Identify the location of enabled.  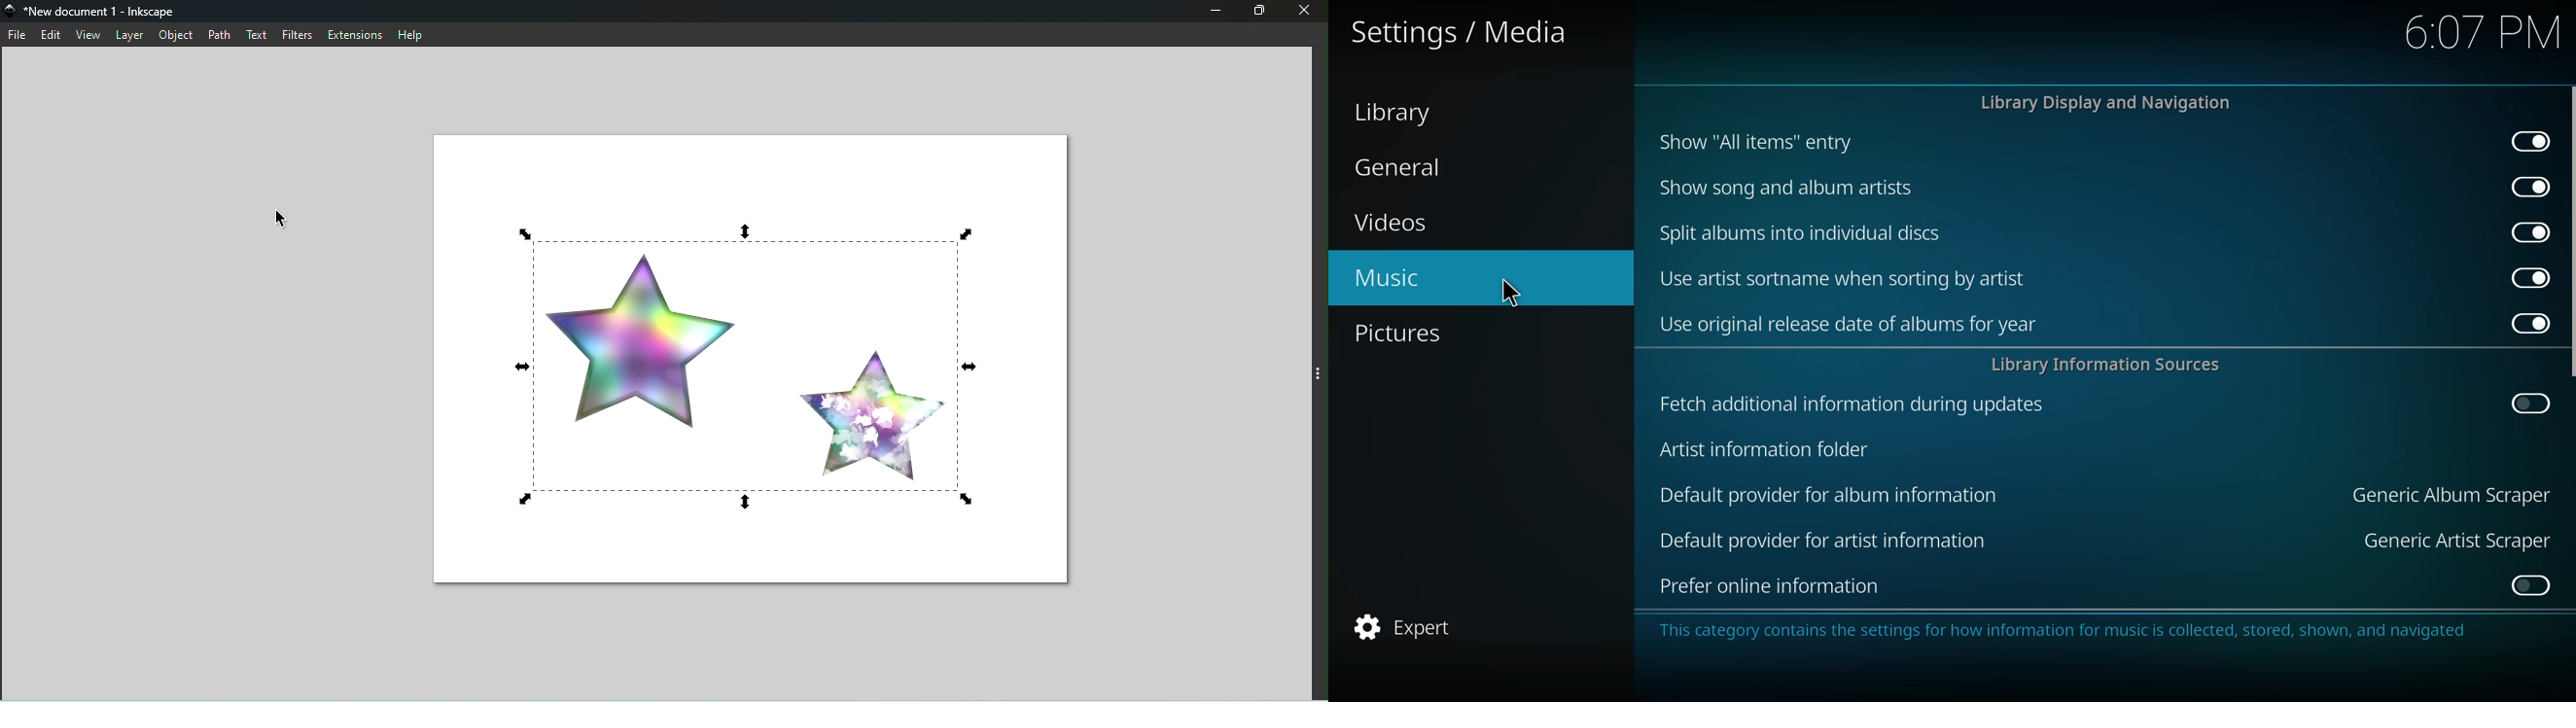
(2530, 322).